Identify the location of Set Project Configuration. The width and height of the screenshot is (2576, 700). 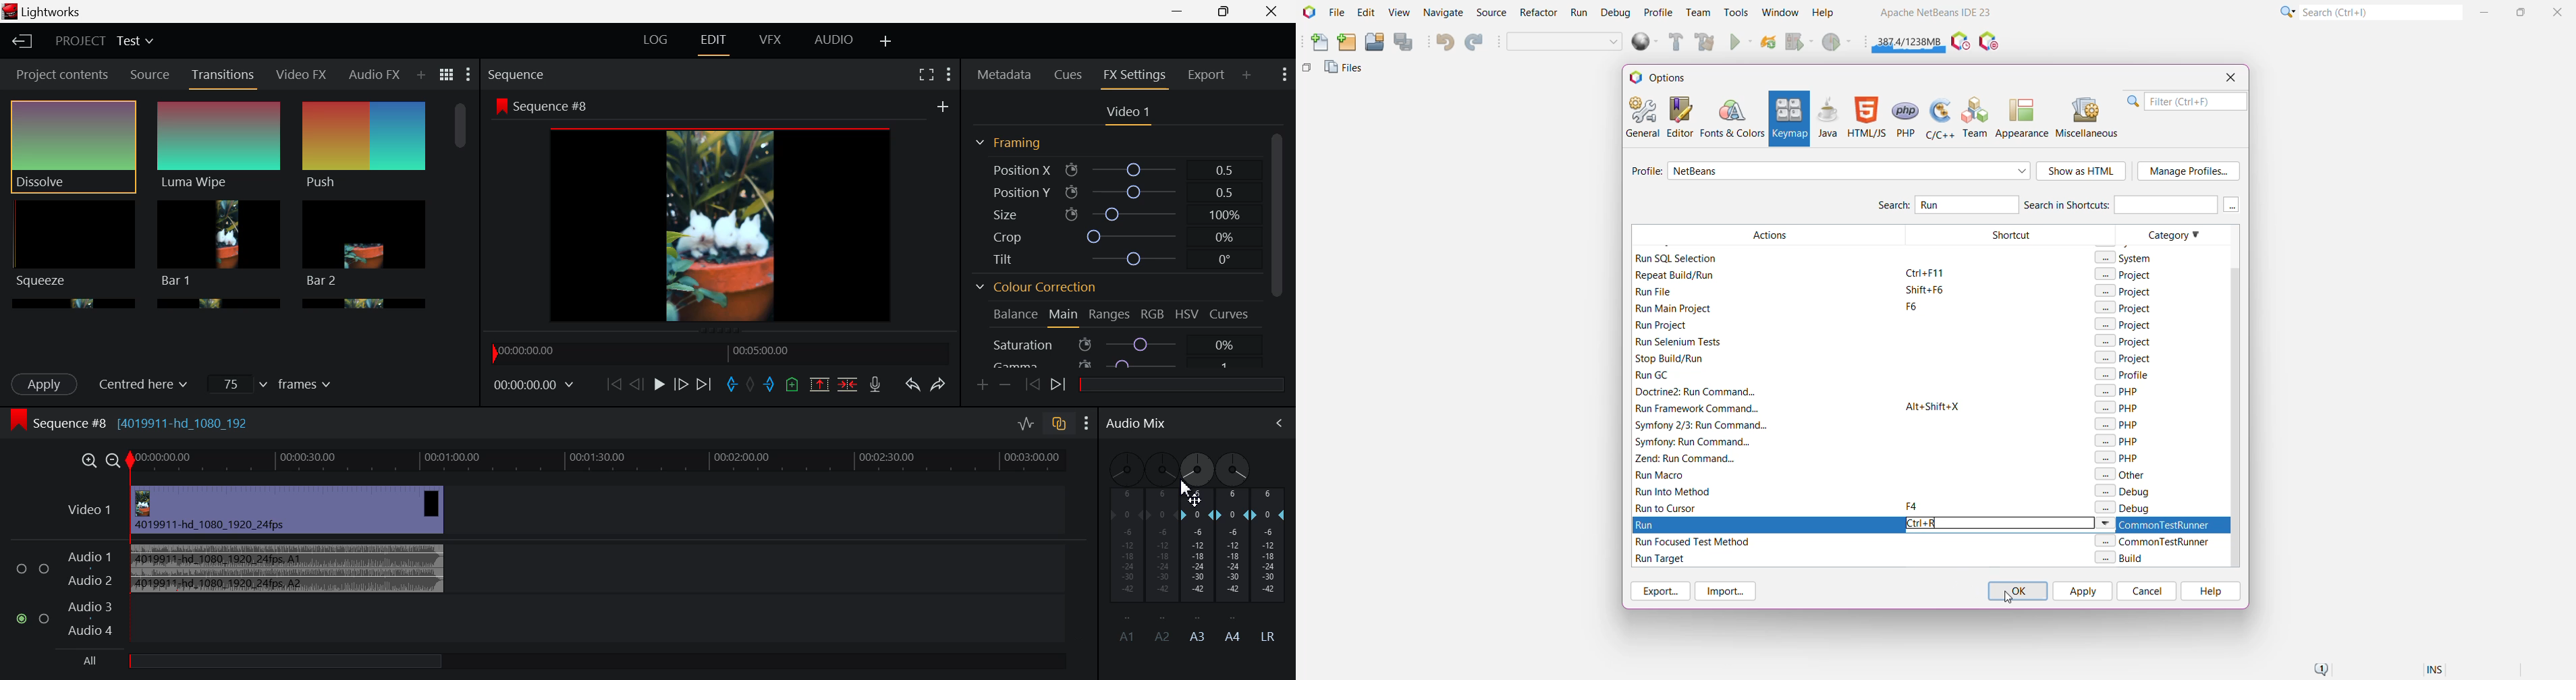
(1565, 43).